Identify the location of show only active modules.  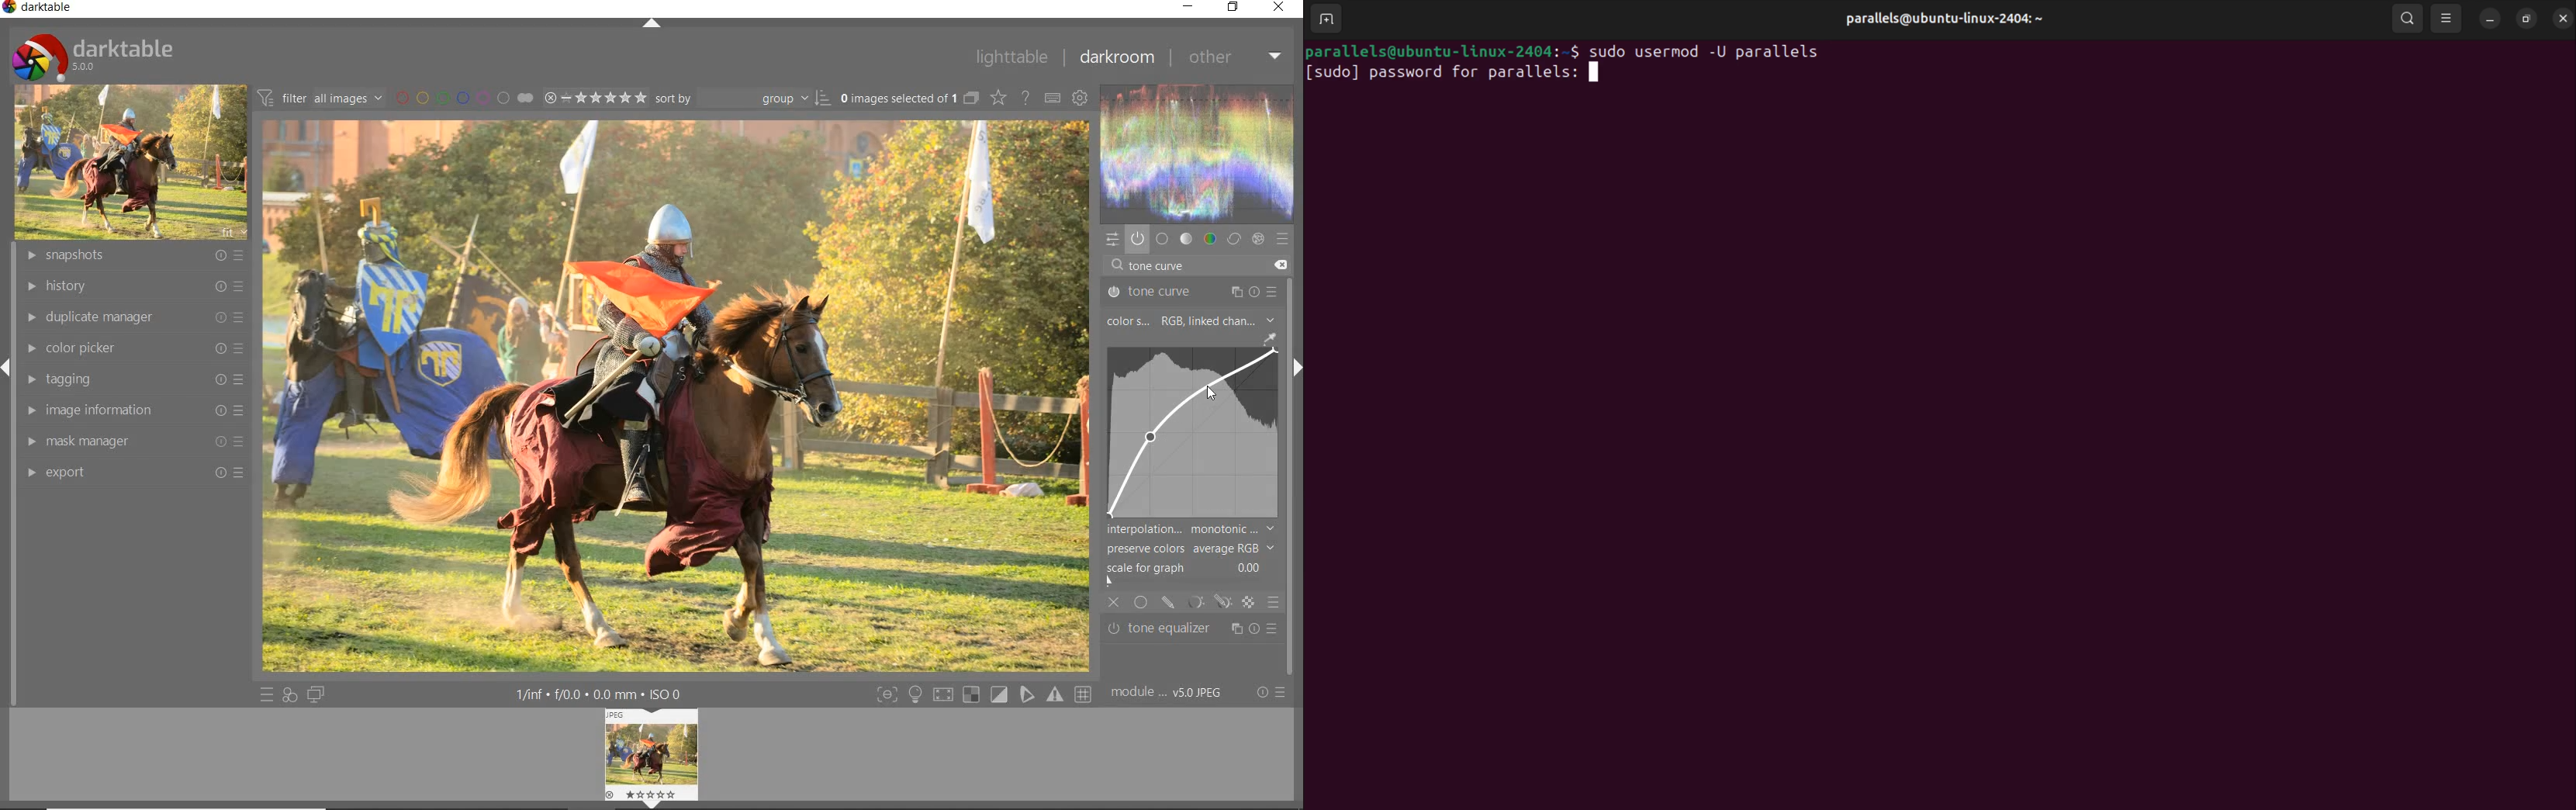
(1137, 240).